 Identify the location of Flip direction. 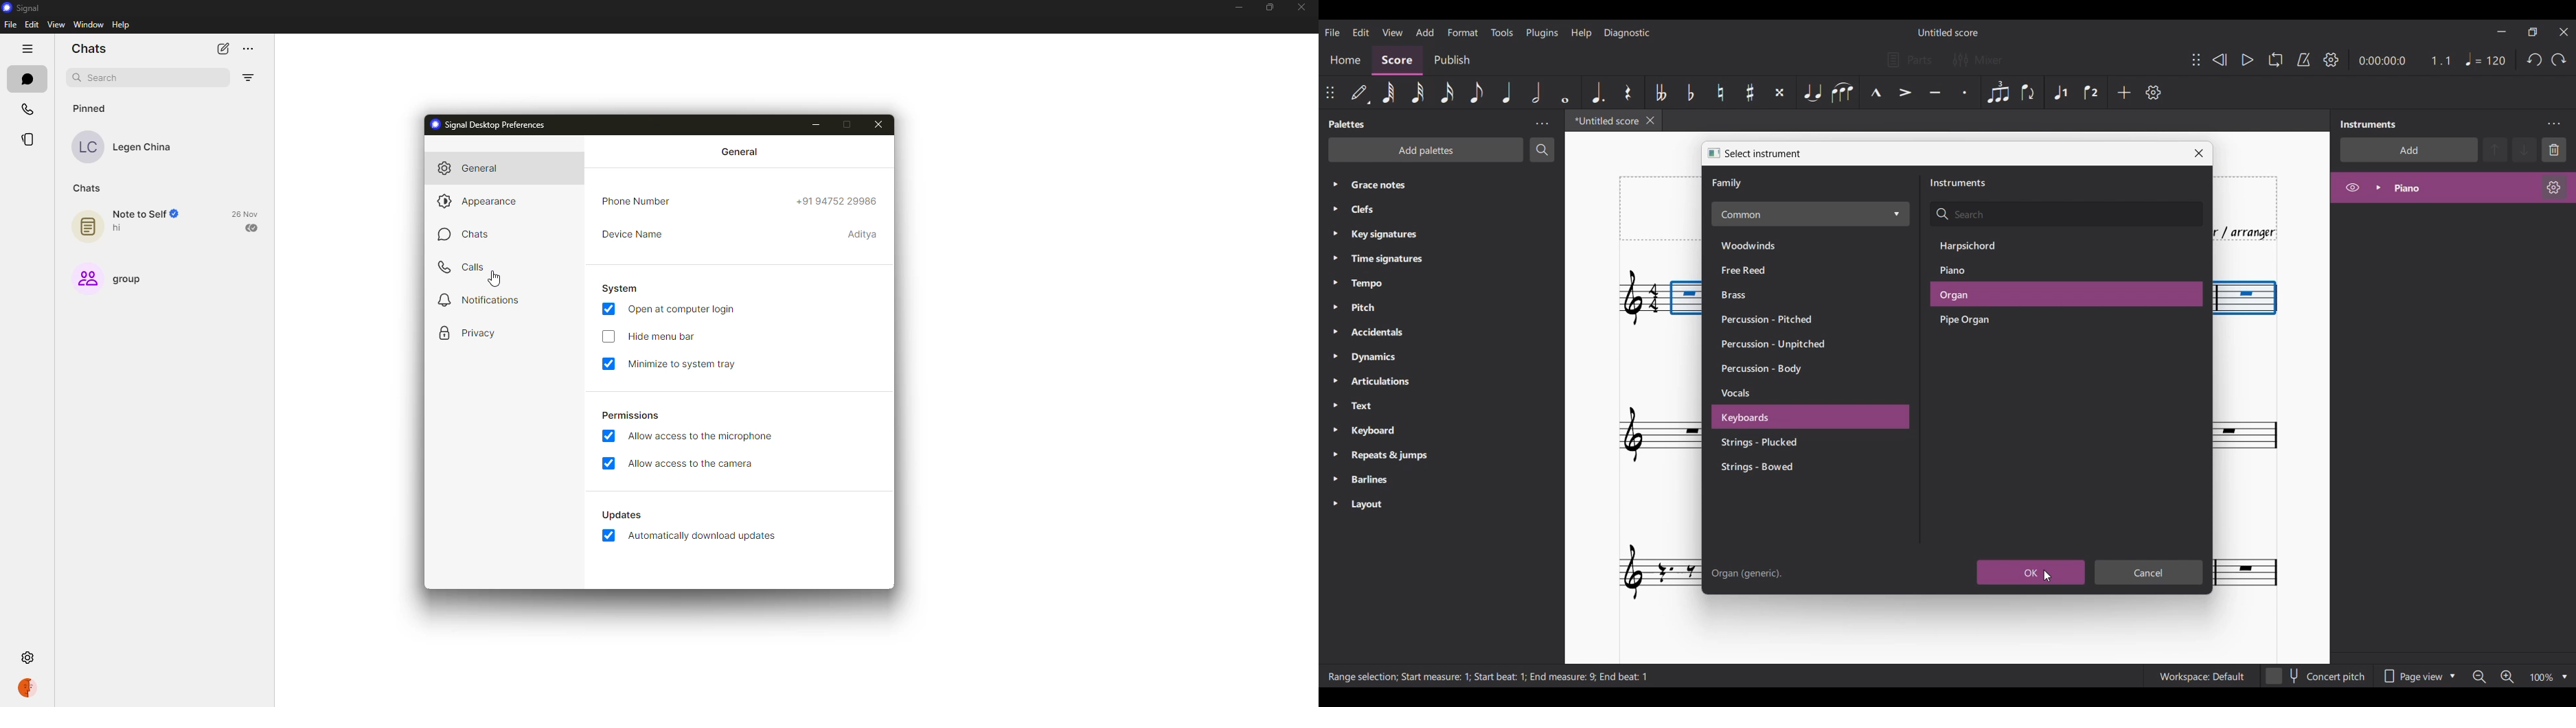
(2028, 92).